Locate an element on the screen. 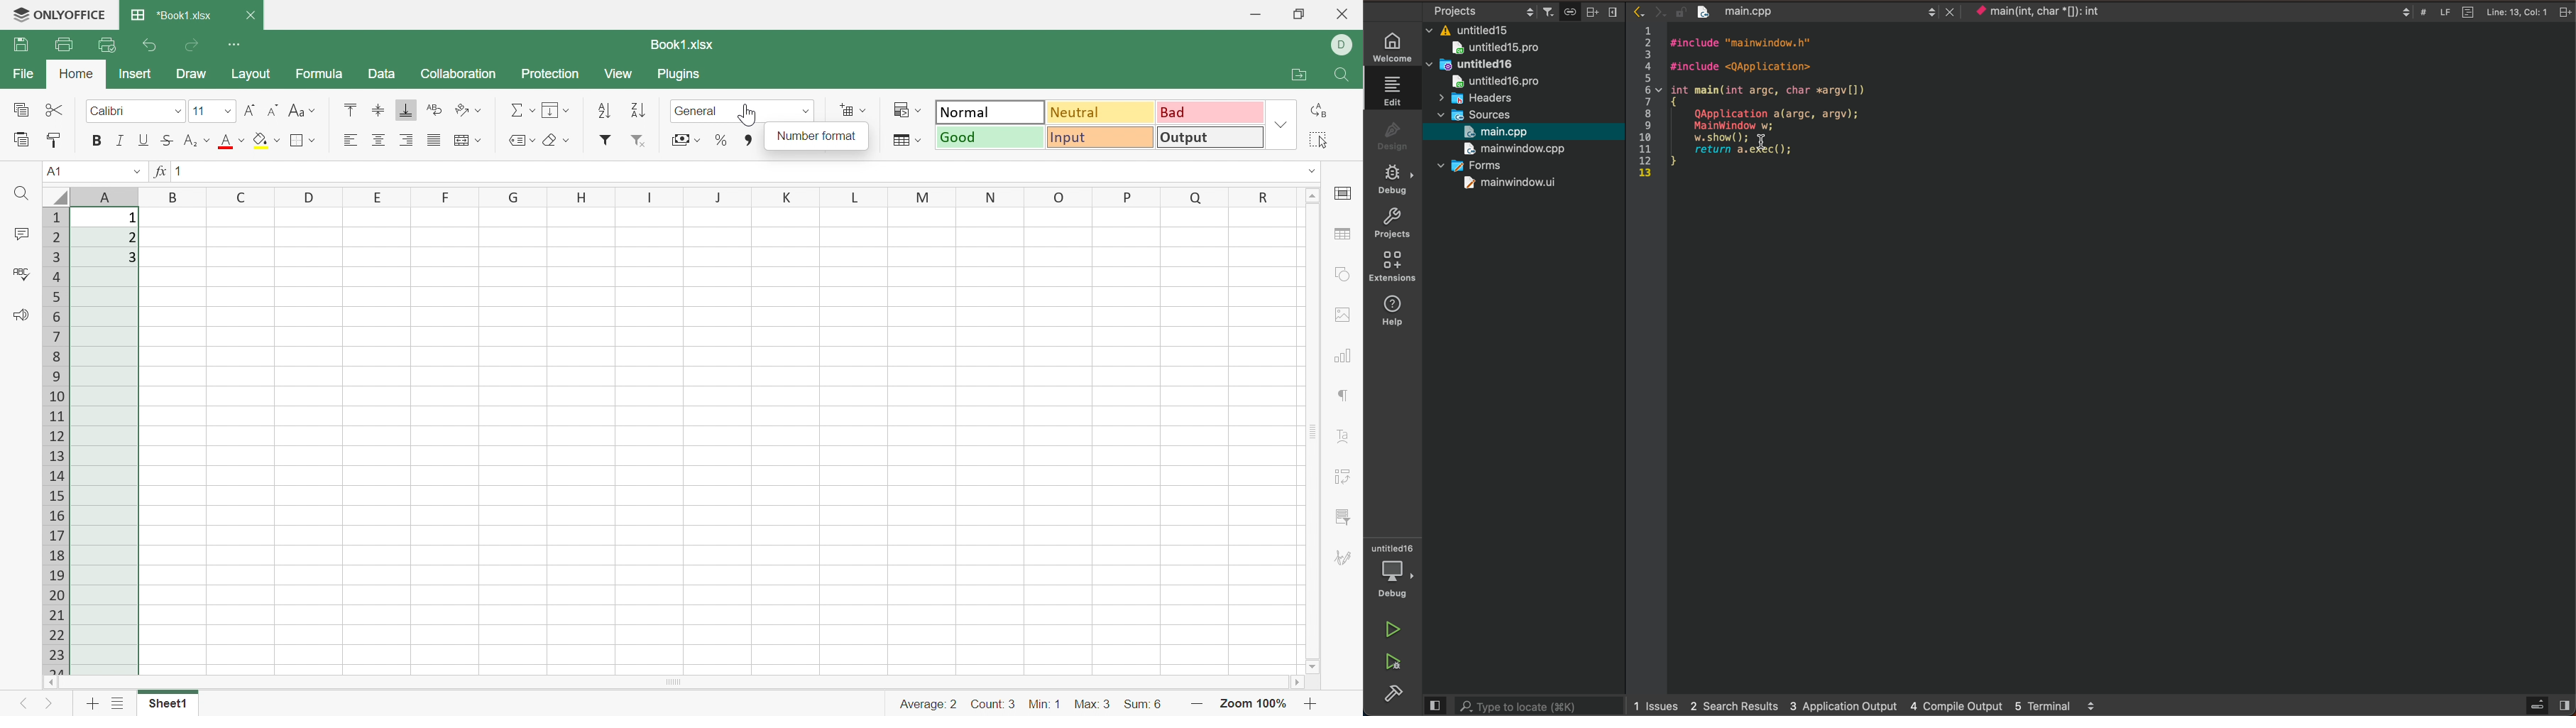 The height and width of the screenshot is (728, 2576). Close is located at coordinates (250, 15).